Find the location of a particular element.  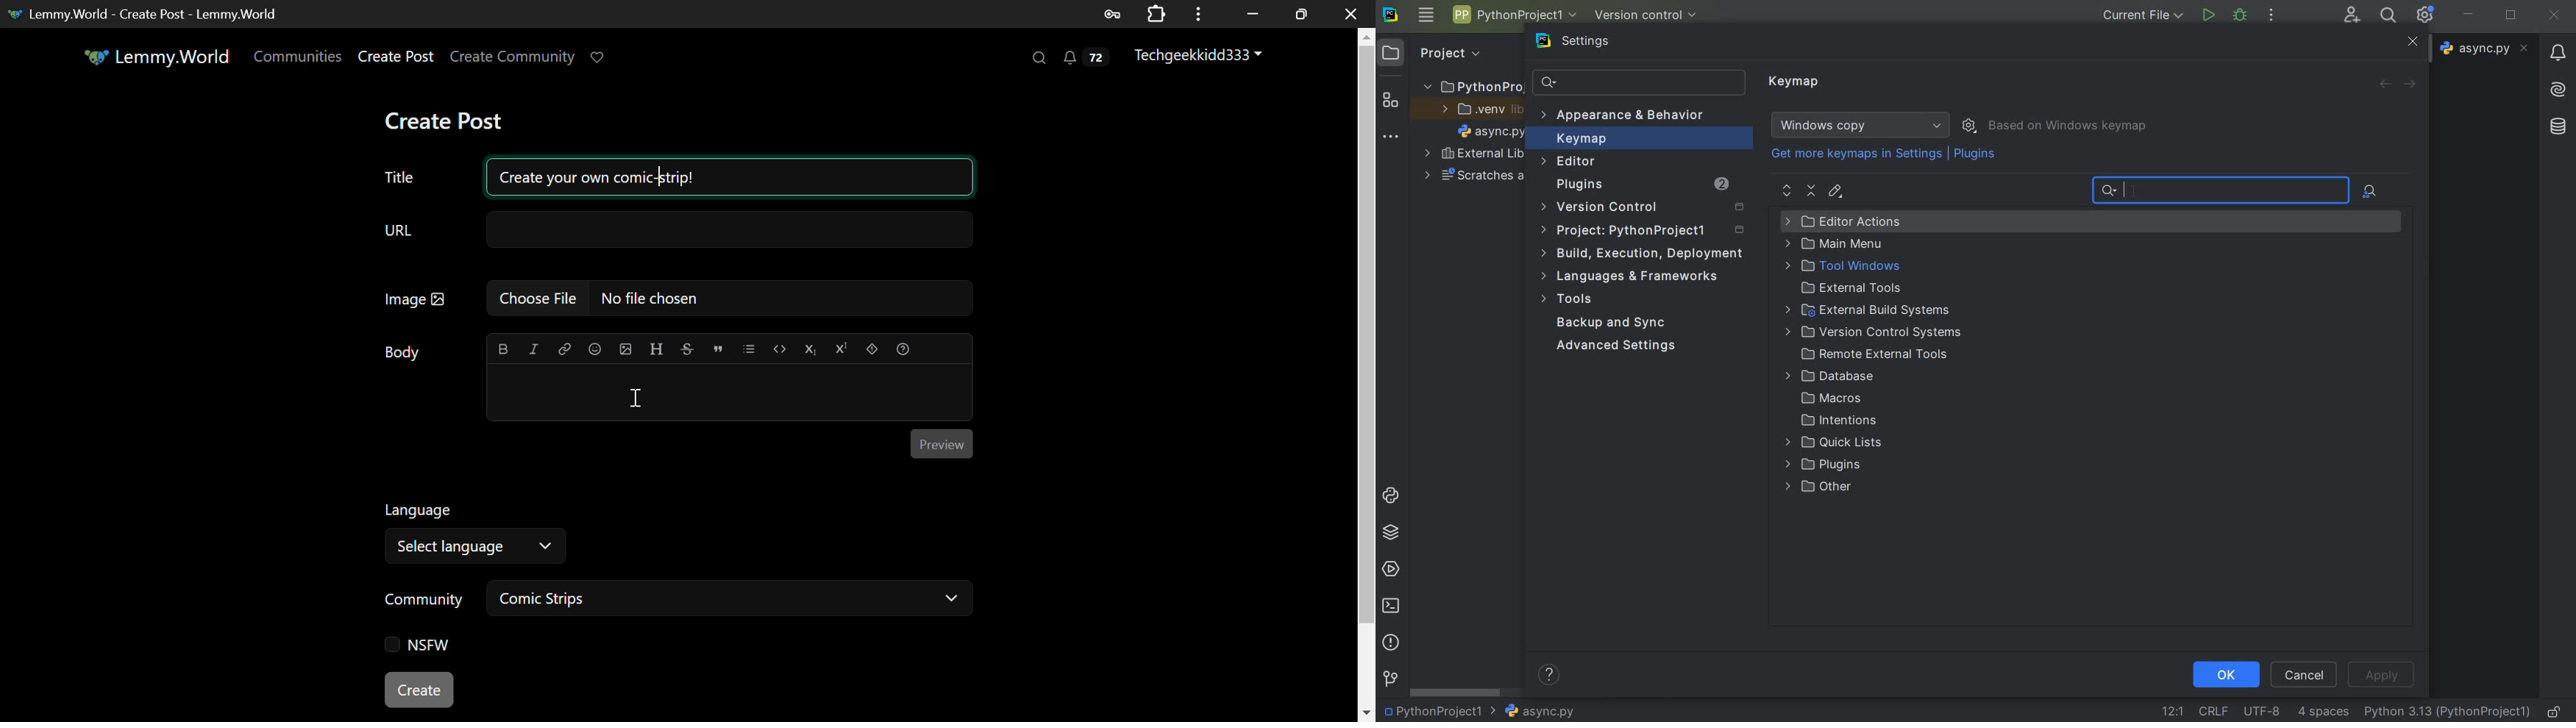

back is located at coordinates (2384, 84).